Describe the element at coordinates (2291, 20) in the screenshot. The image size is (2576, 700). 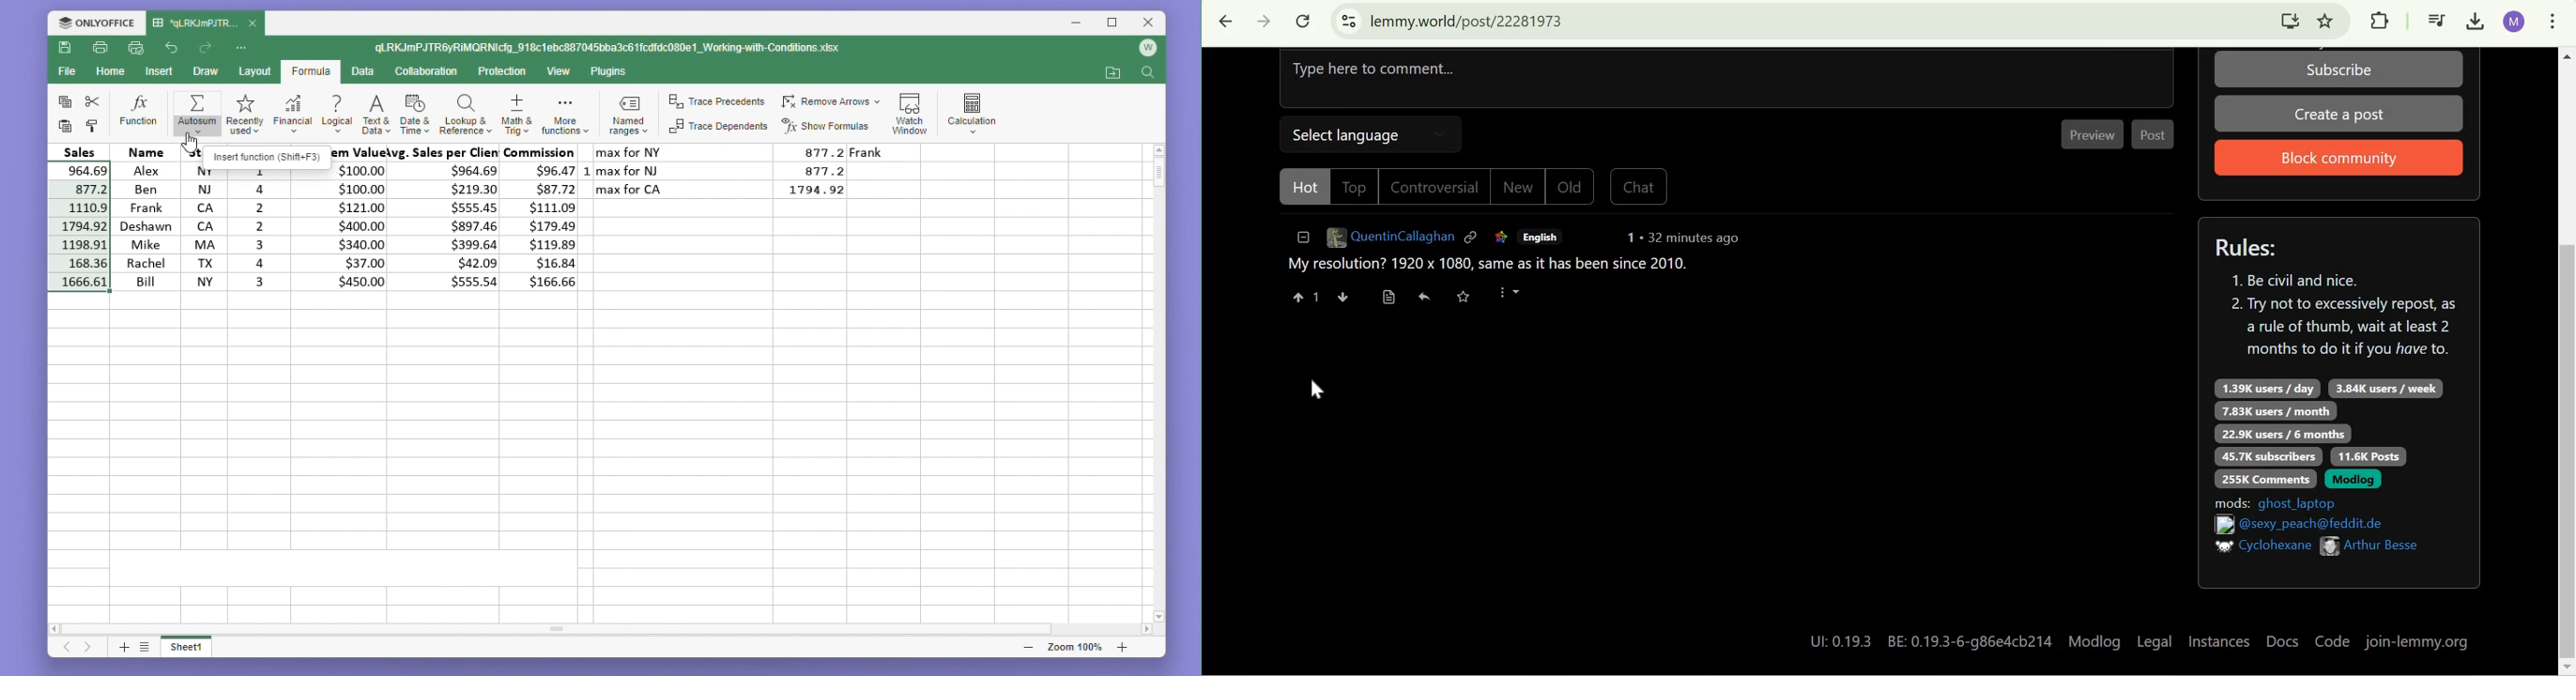
I see `Install Lemmy.World` at that location.